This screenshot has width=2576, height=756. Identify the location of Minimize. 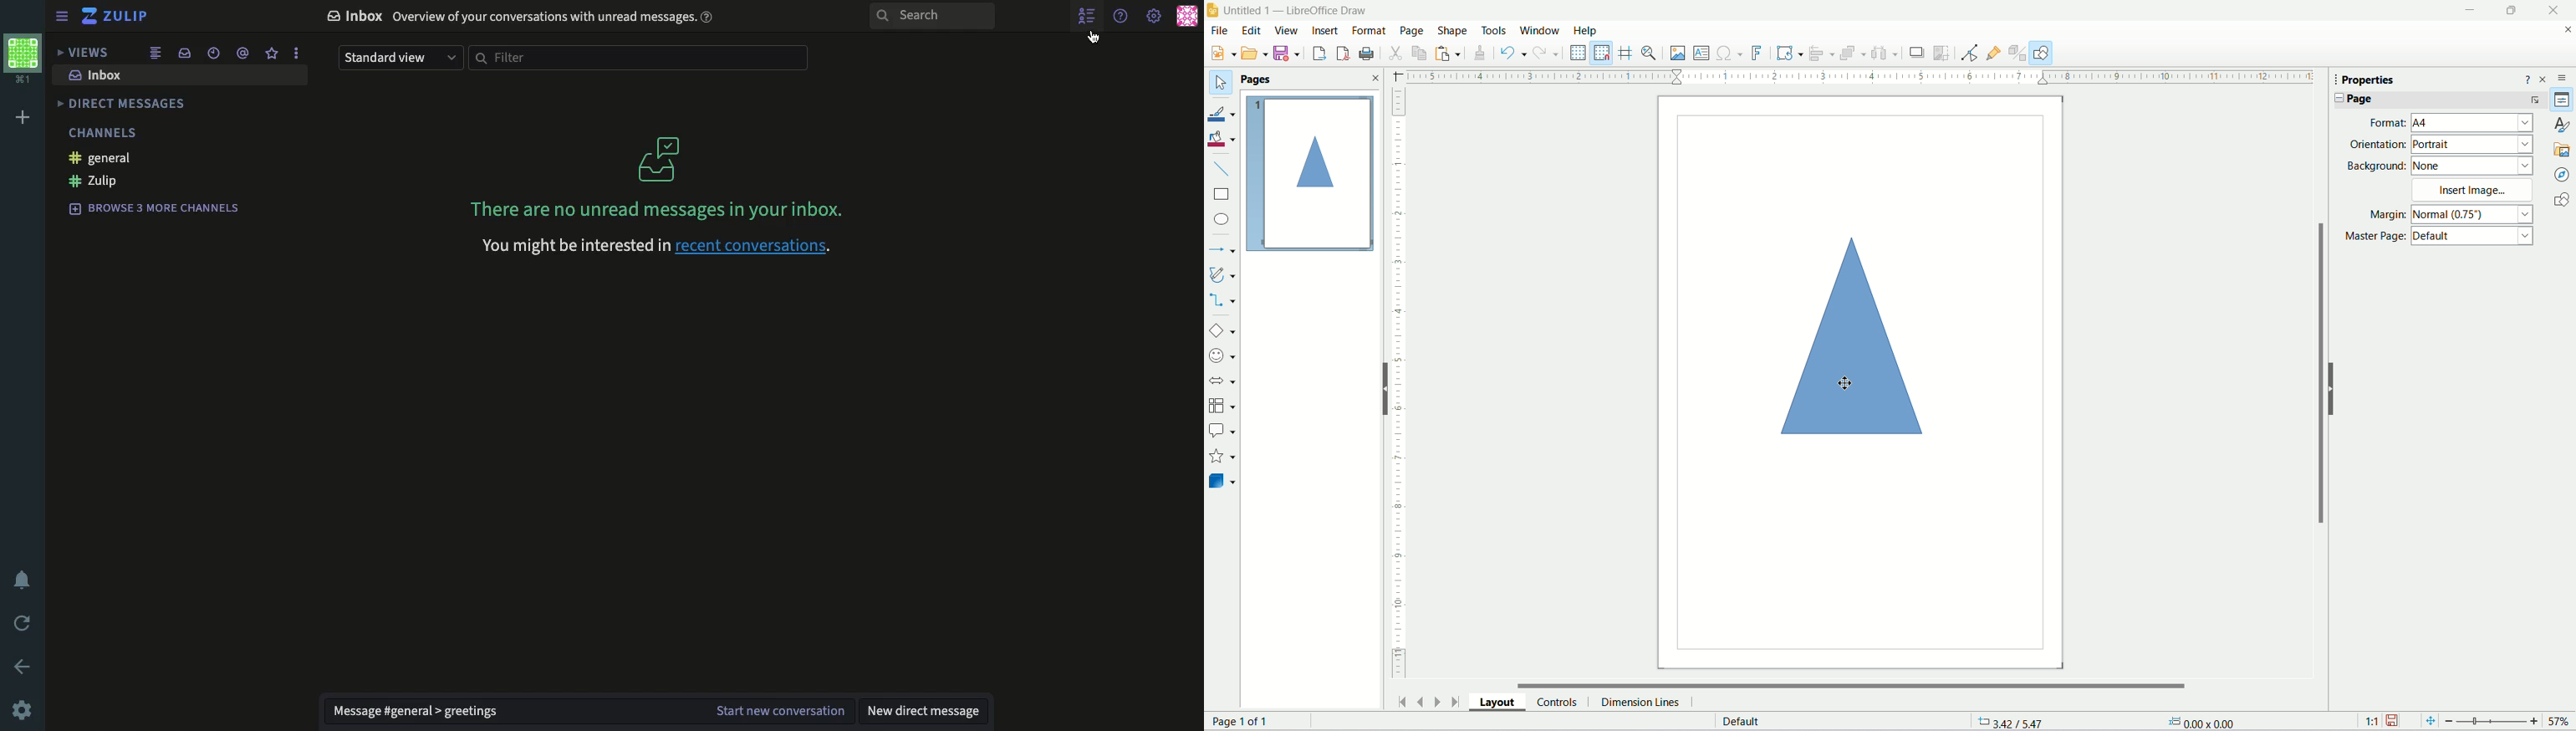
(2470, 9).